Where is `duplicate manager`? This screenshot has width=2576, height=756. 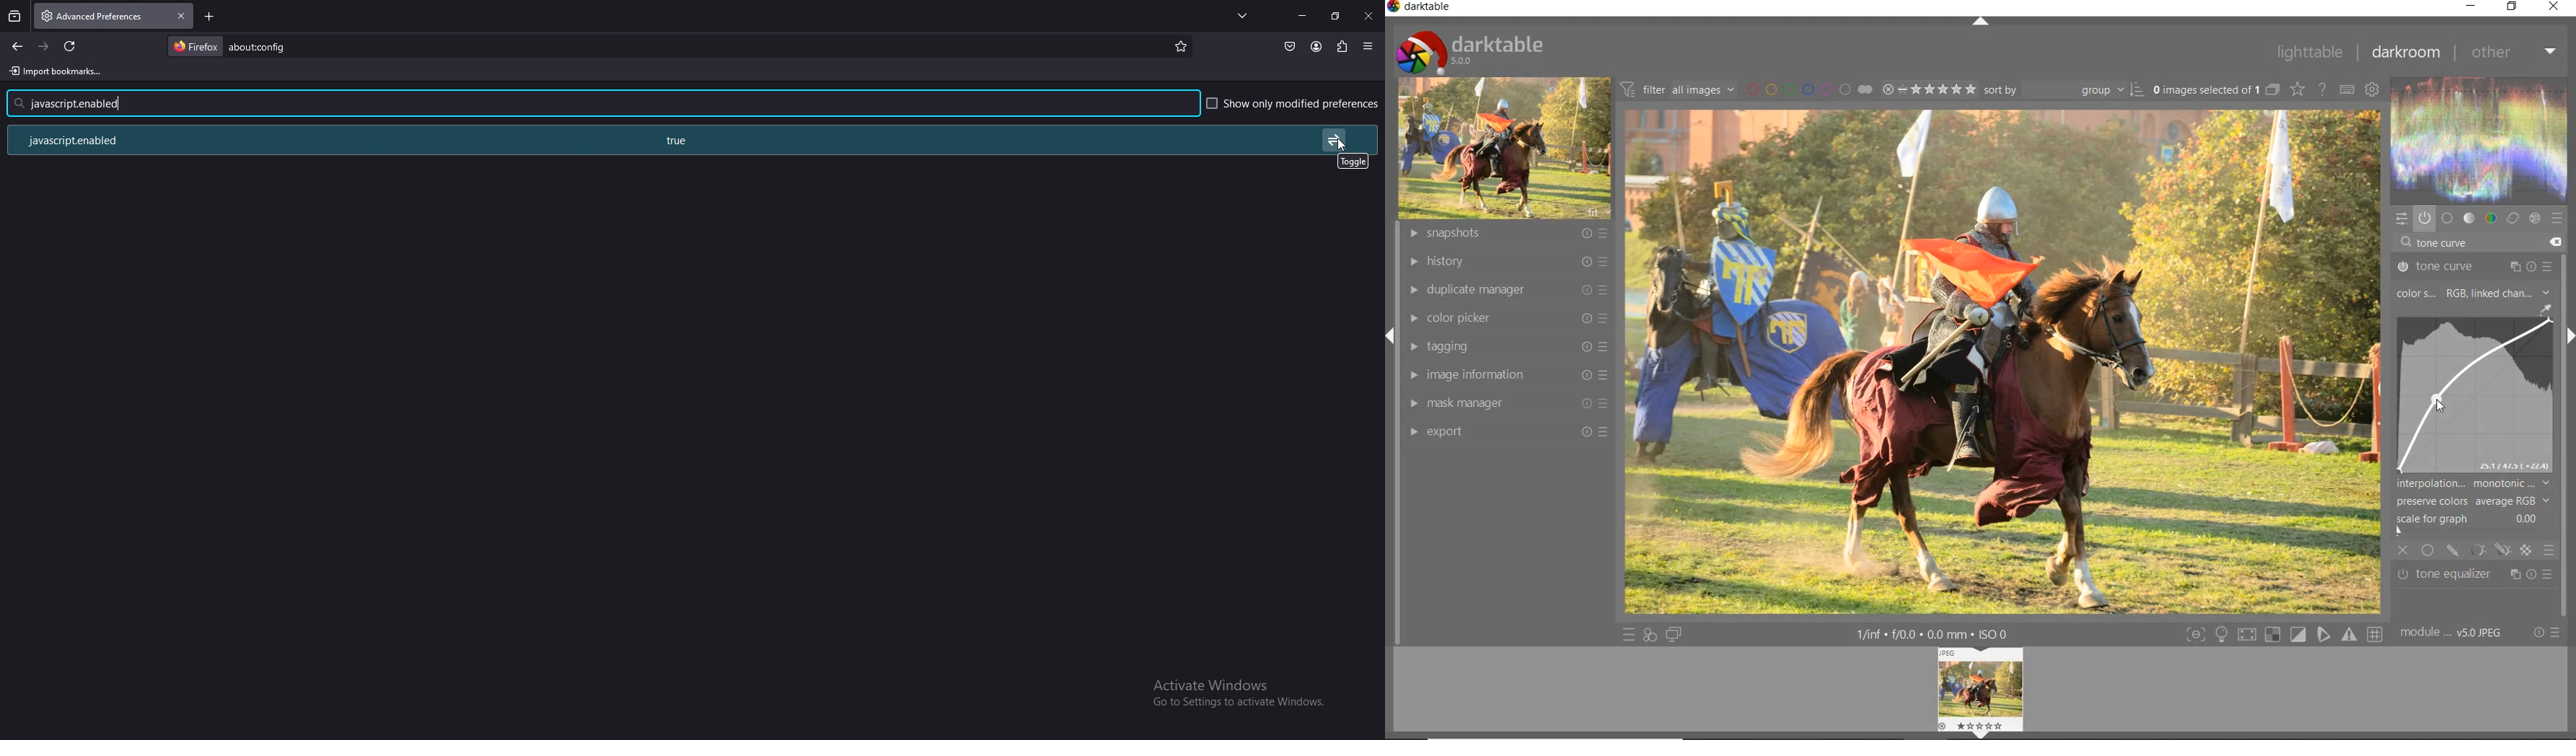
duplicate manager is located at coordinates (1508, 289).